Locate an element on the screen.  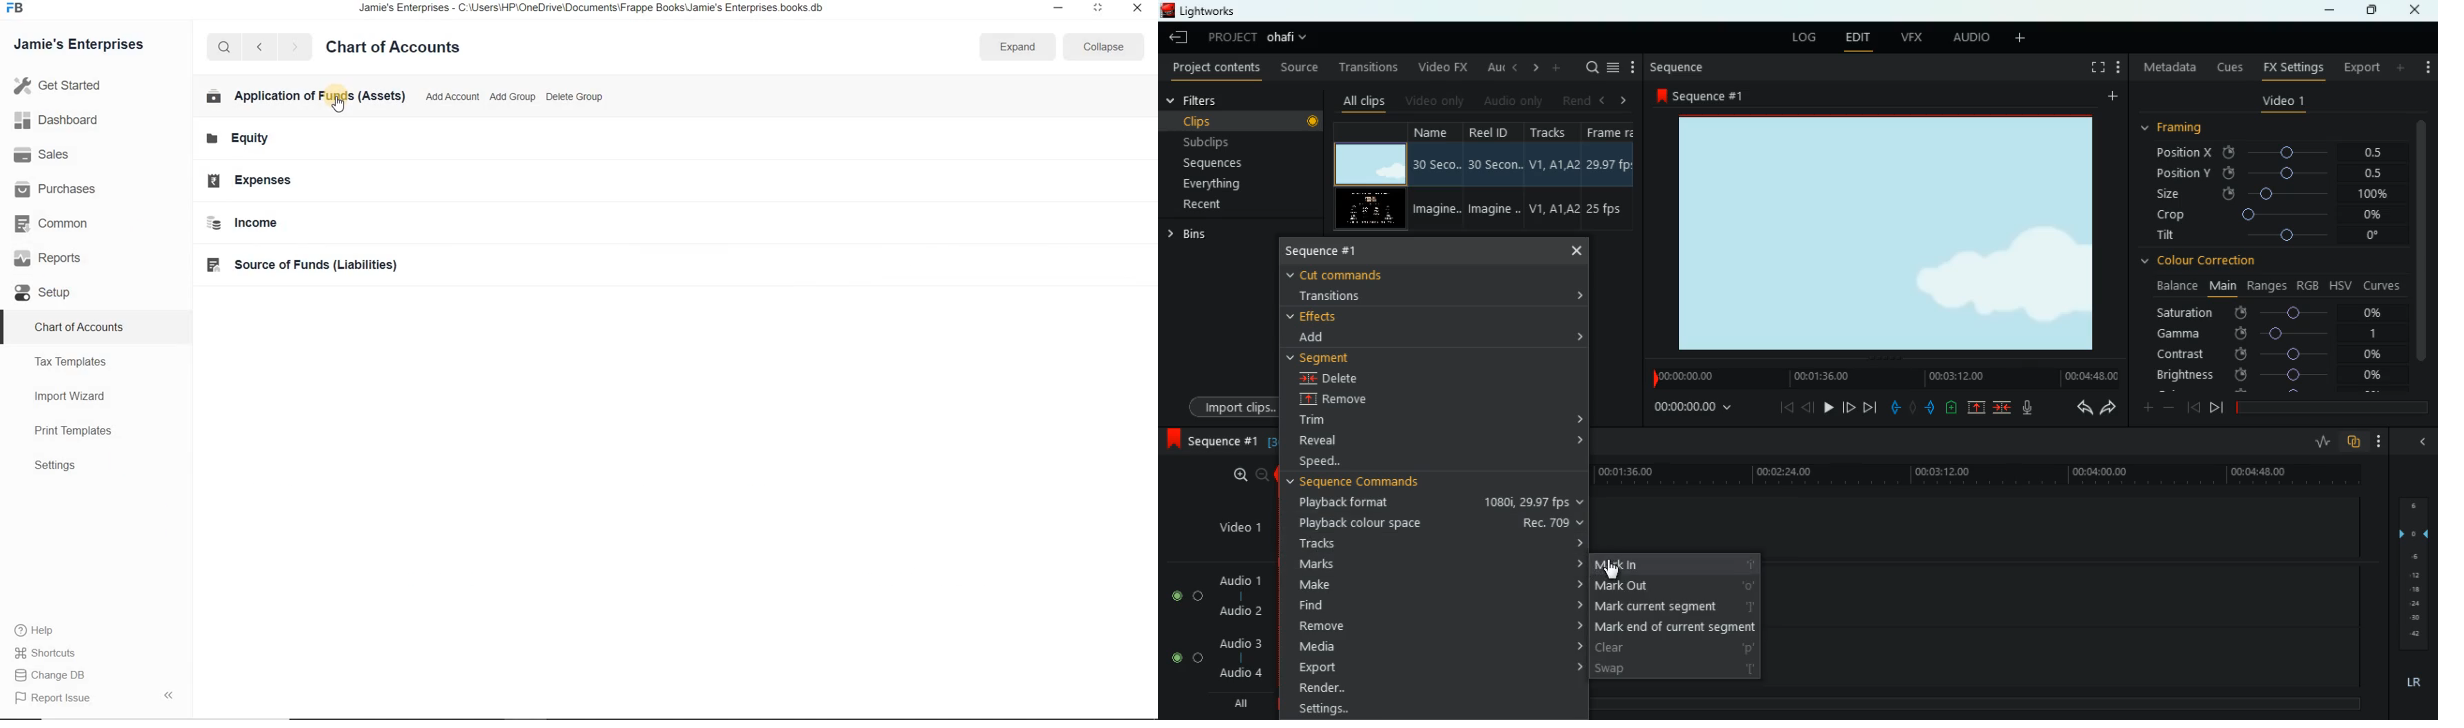
expand is located at coordinates (172, 694).